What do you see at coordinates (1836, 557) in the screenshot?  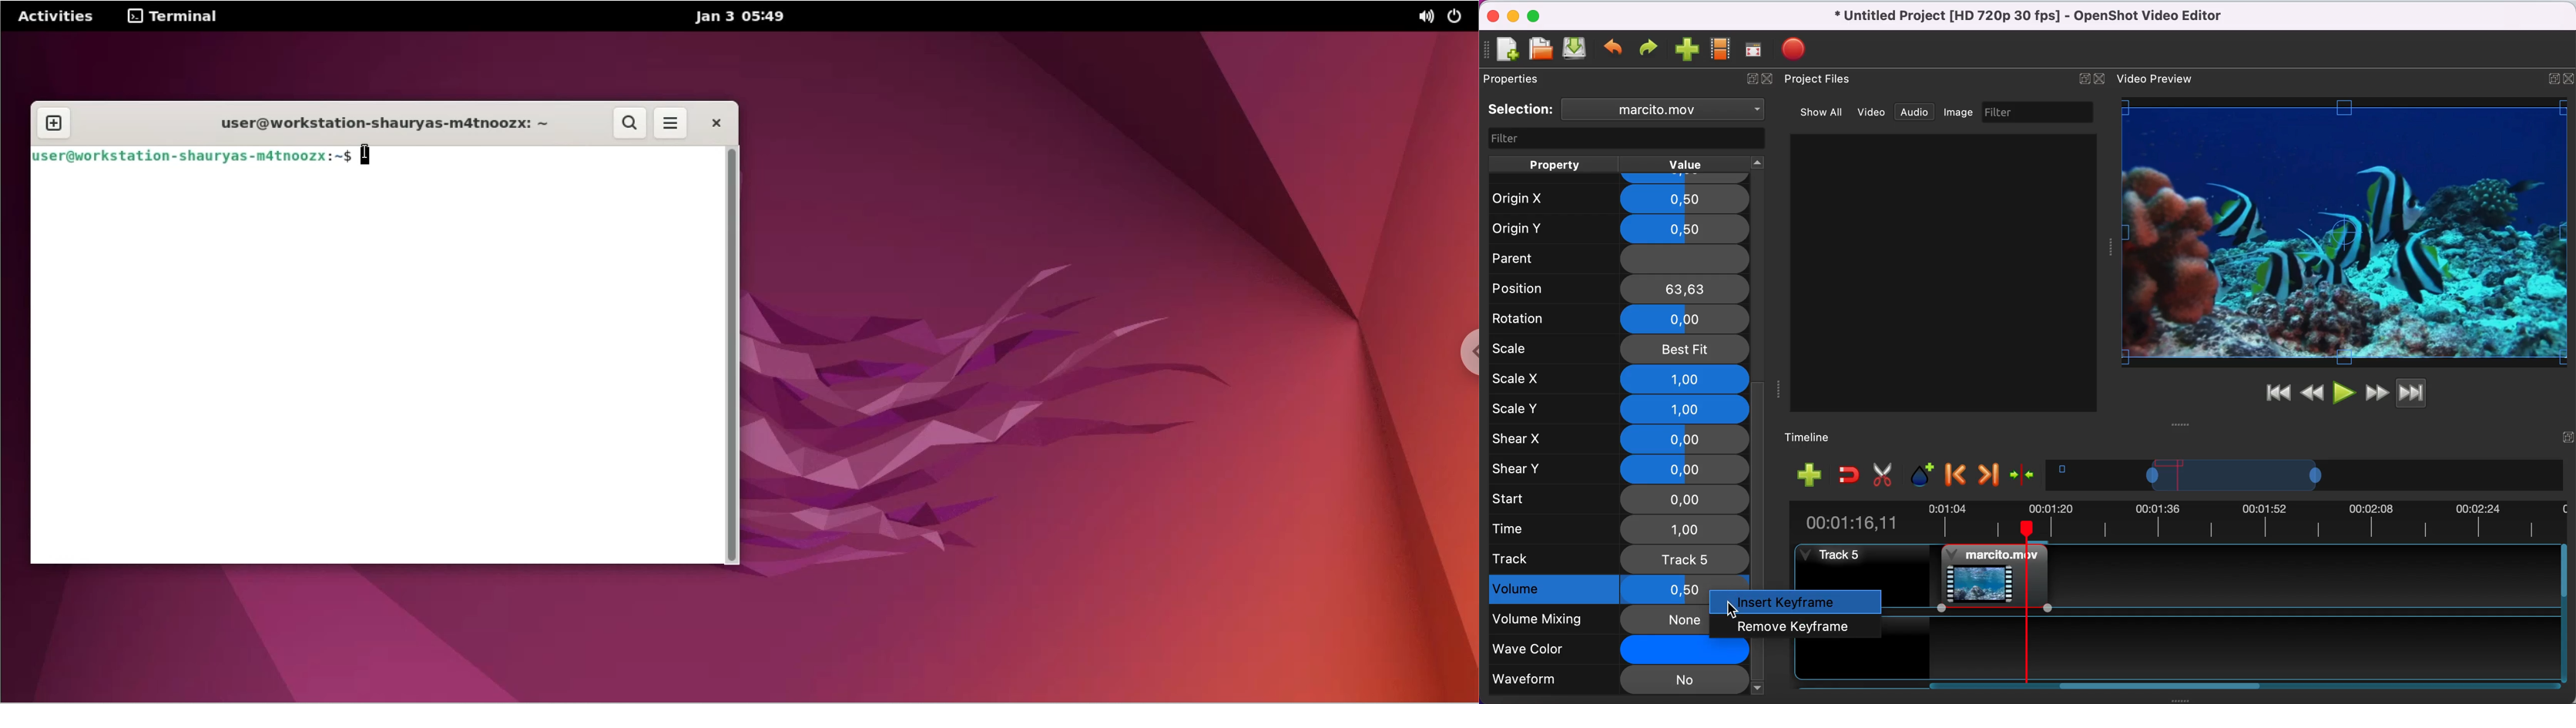 I see `track 5` at bounding box center [1836, 557].